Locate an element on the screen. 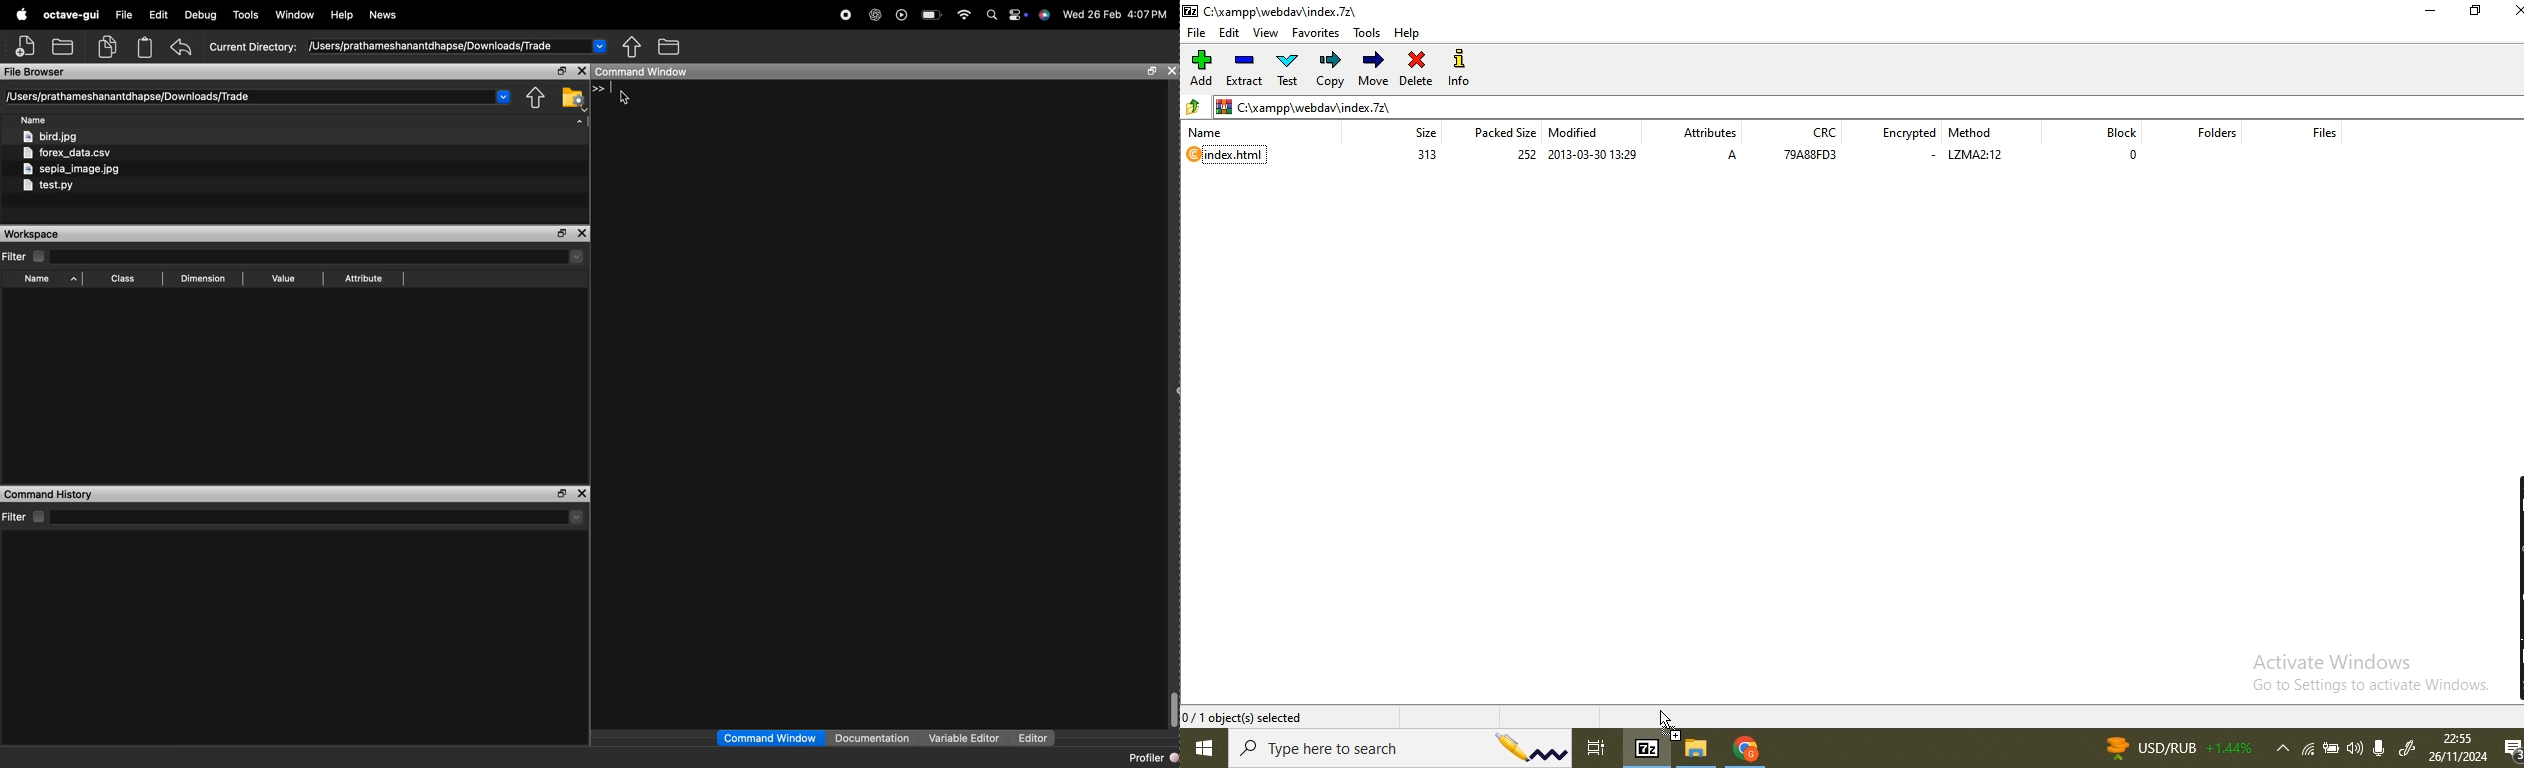  help is located at coordinates (1410, 32).